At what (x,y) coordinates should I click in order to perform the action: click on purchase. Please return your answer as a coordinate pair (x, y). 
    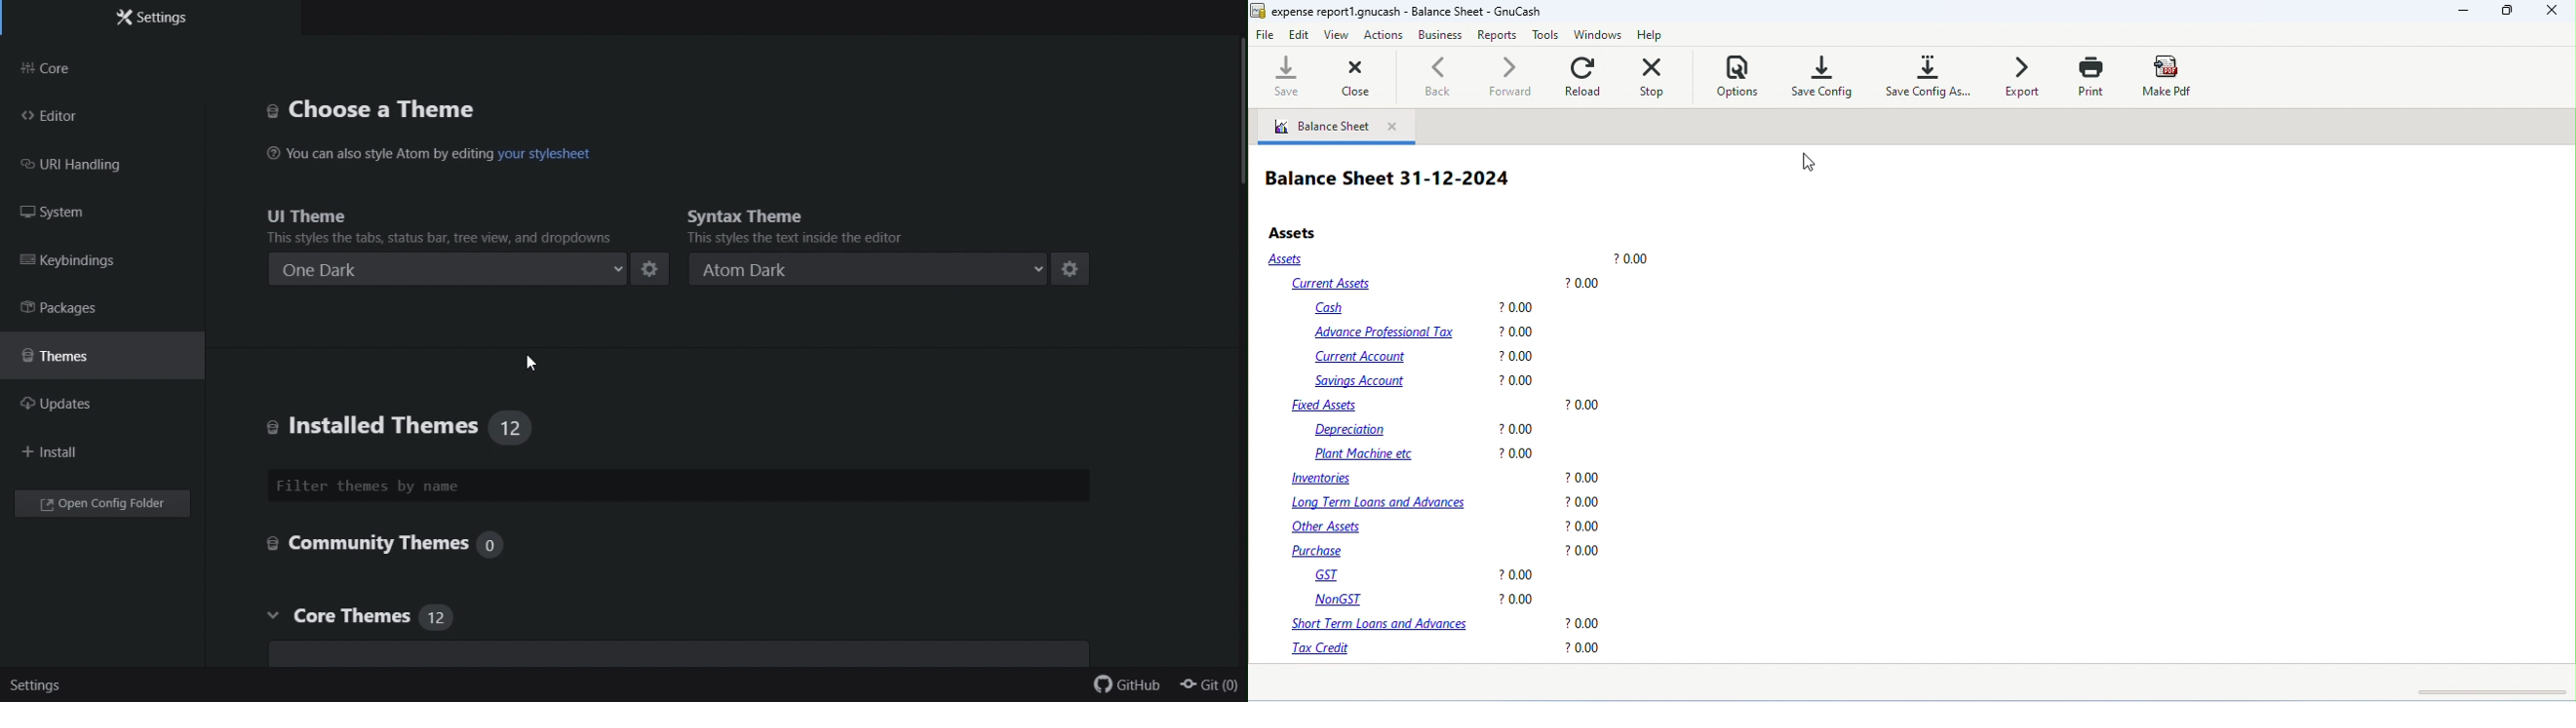
    Looking at the image, I should click on (1447, 552).